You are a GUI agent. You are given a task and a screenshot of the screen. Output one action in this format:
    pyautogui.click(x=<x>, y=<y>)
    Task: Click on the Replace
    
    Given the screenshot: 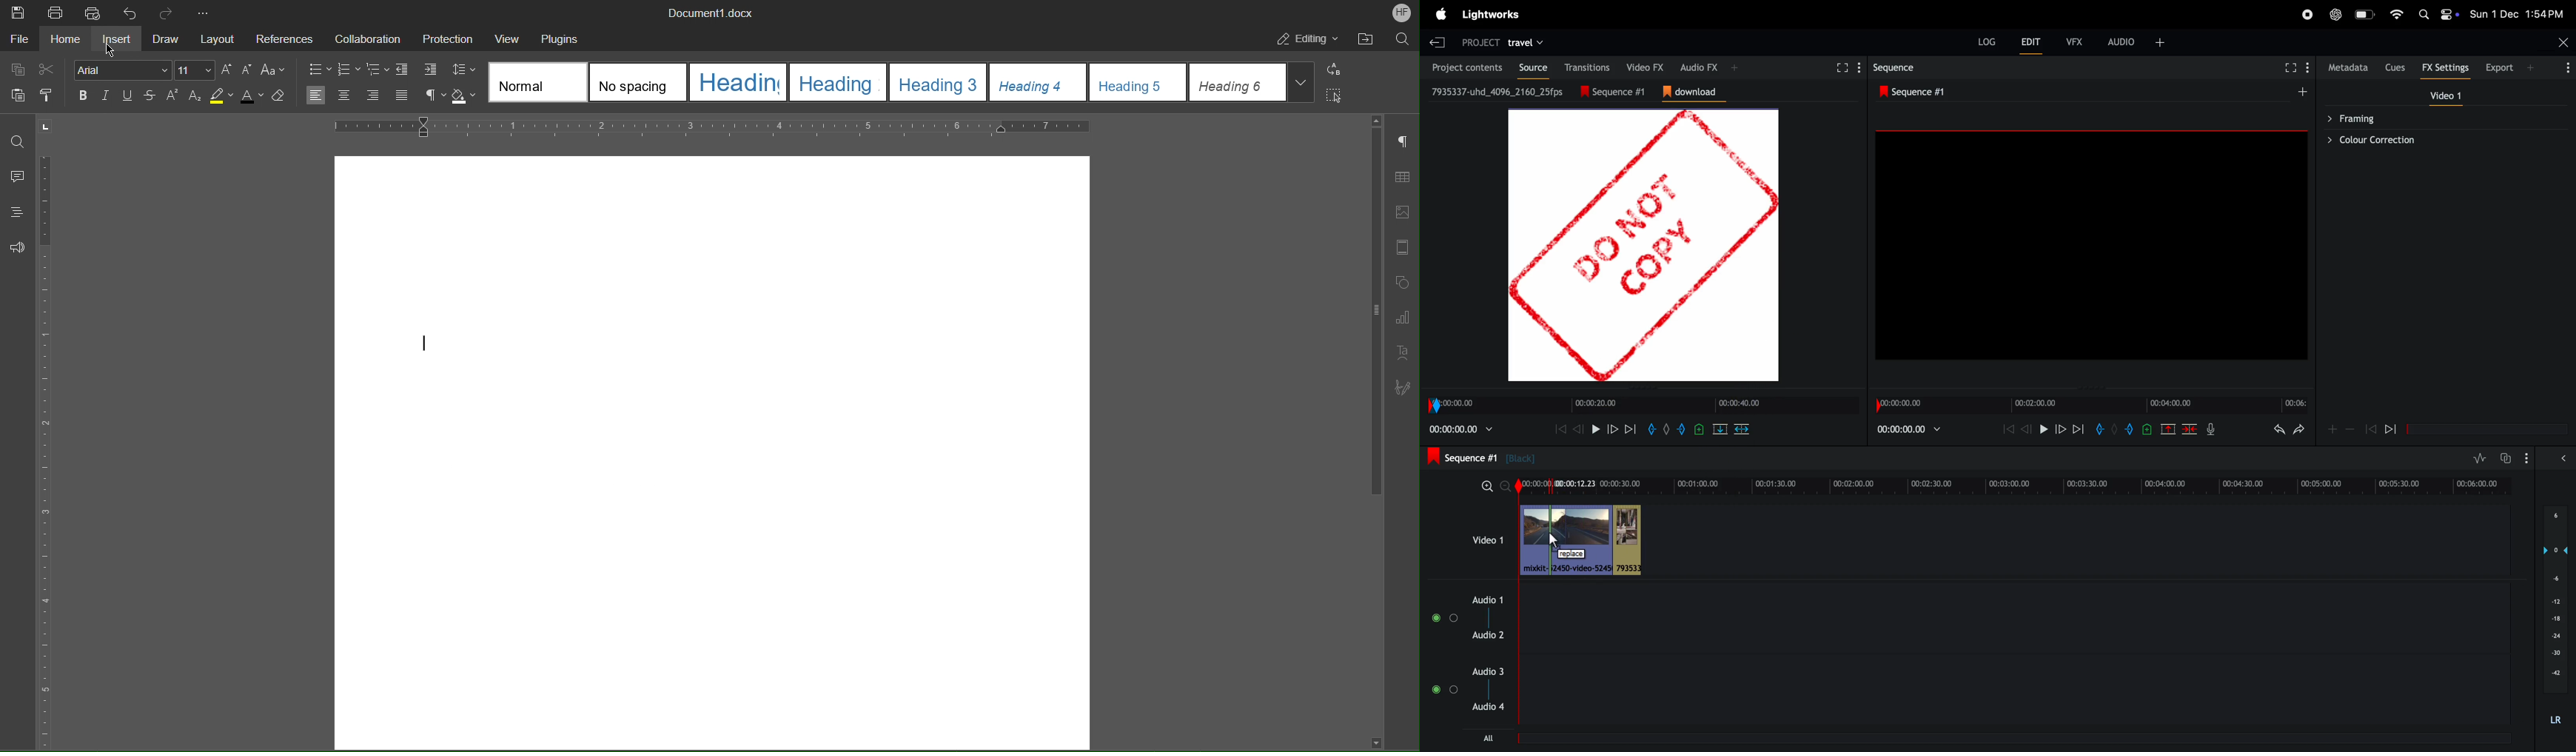 What is the action you would take?
    pyautogui.click(x=1337, y=70)
    